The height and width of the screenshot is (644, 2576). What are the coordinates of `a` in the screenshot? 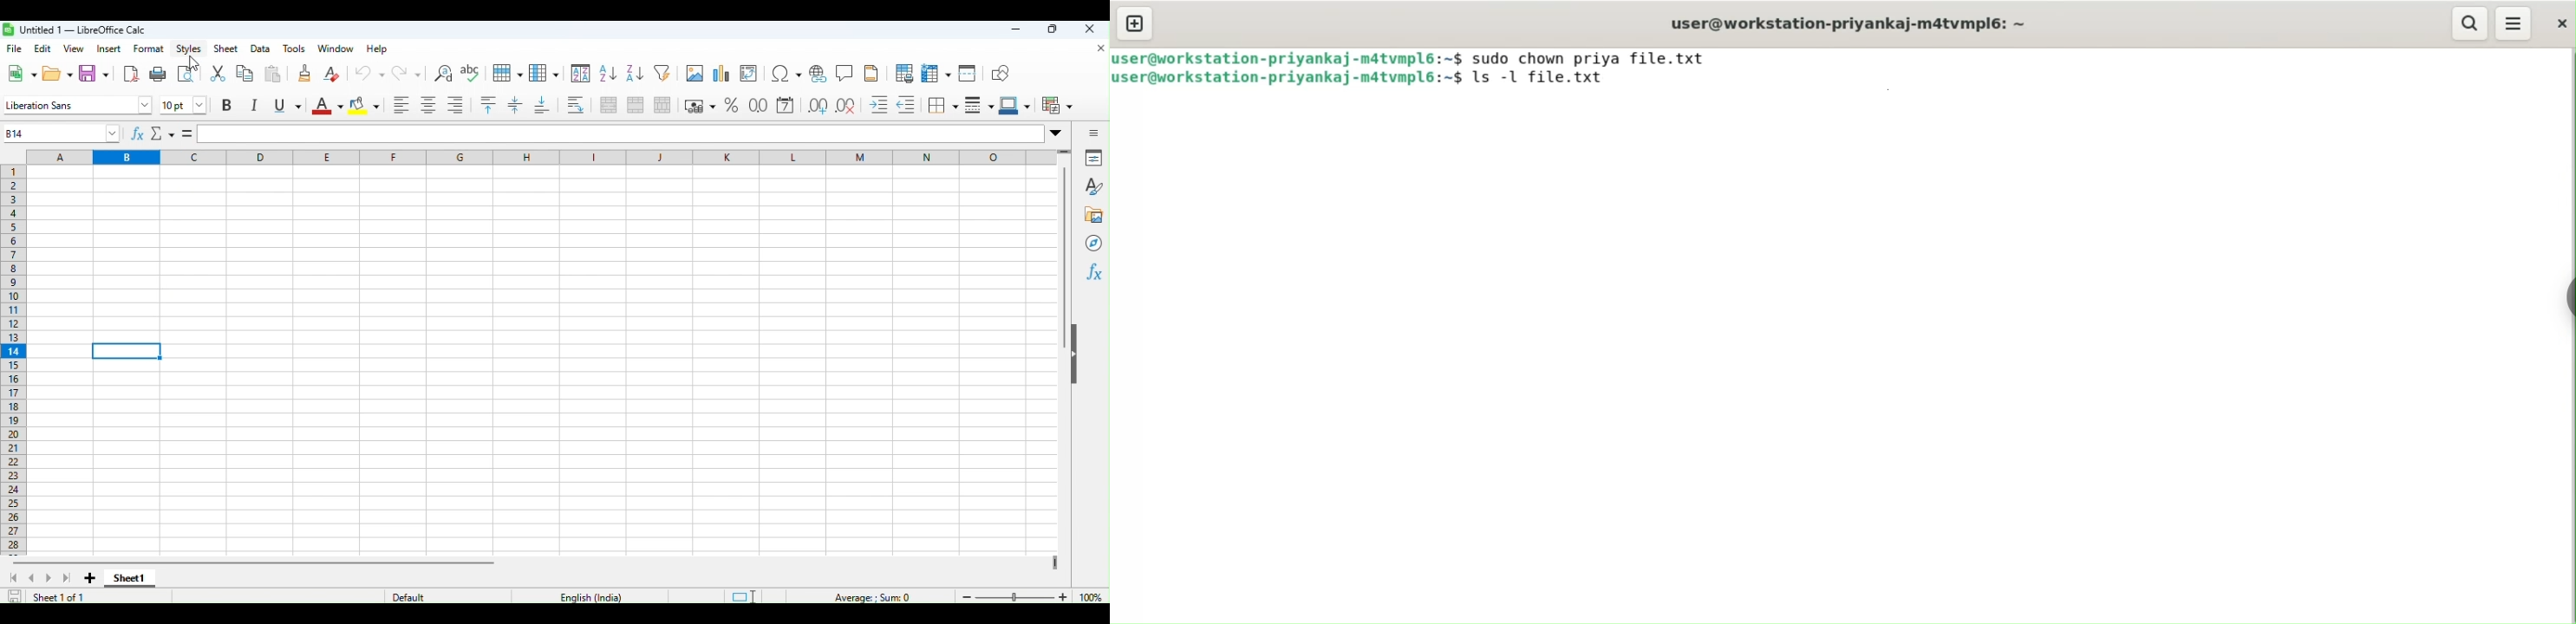 It's located at (54, 156).